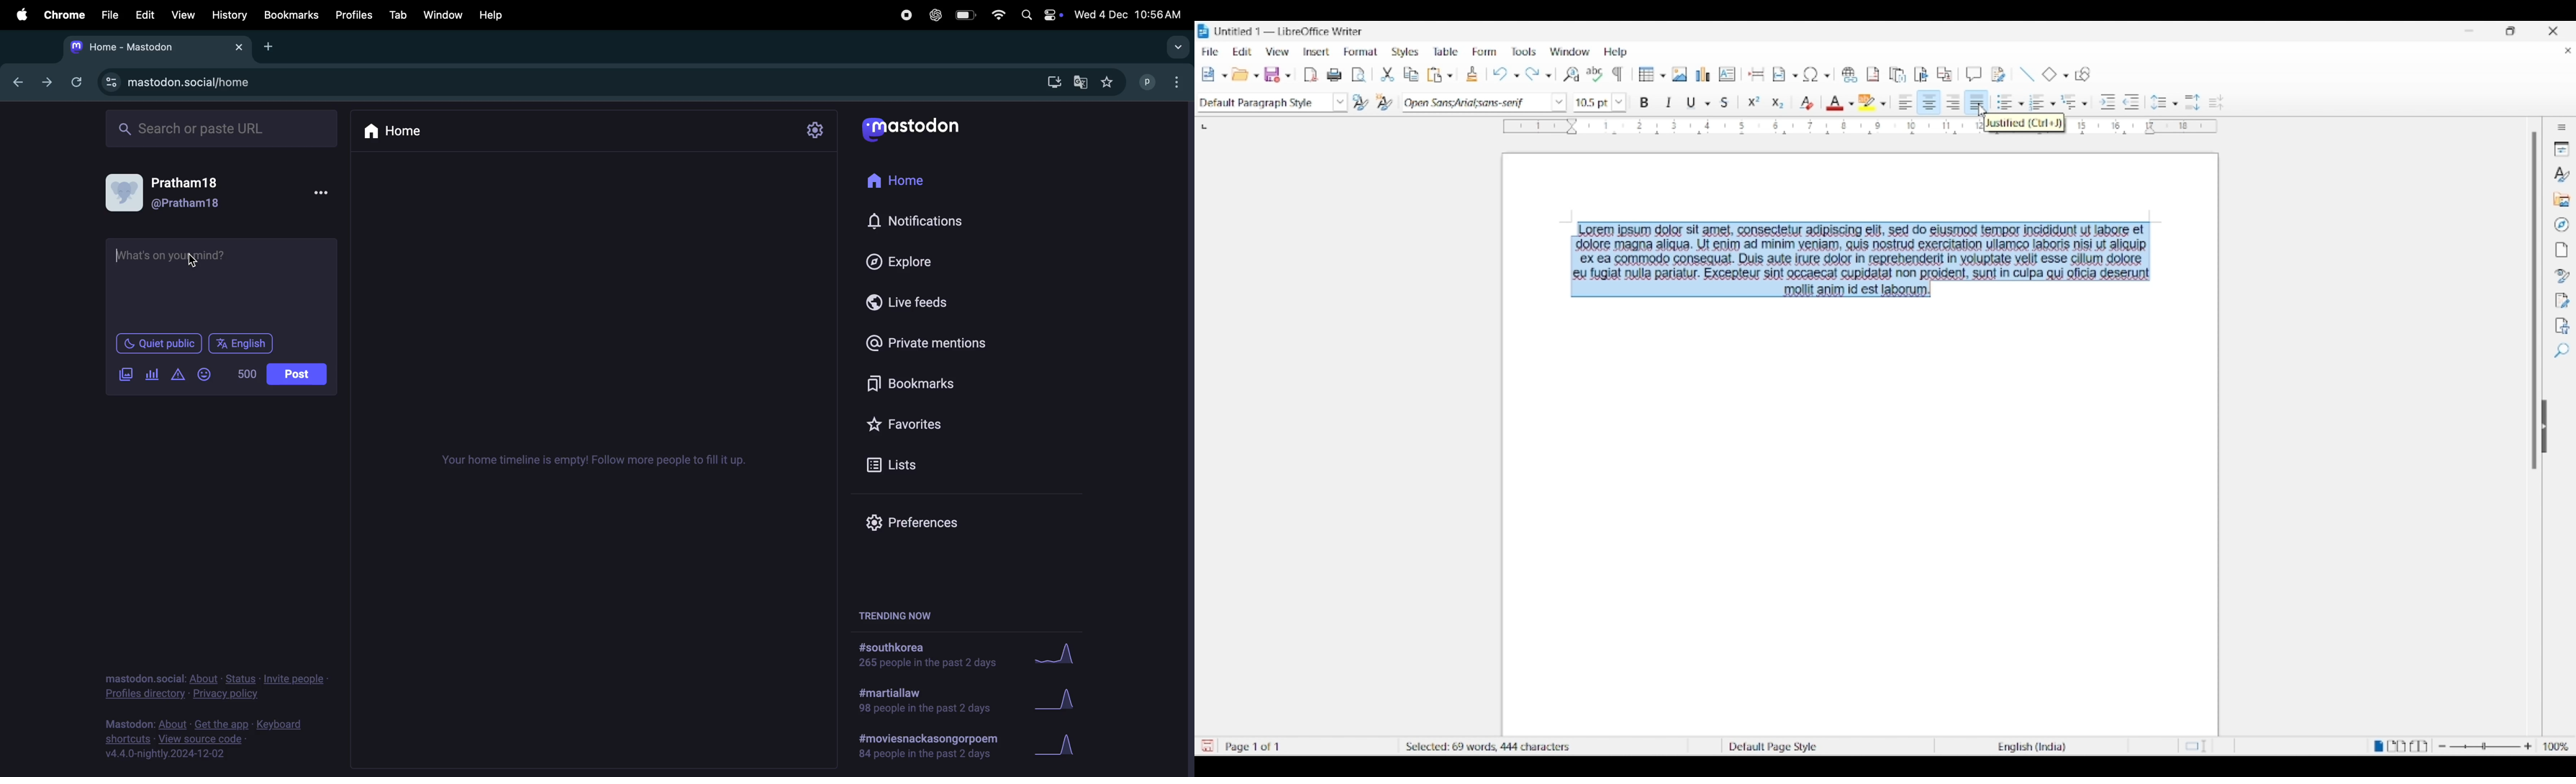 Image resolution: width=2576 pixels, height=784 pixels. Describe the element at coordinates (2069, 101) in the screenshot. I see `Selected outline format` at that location.